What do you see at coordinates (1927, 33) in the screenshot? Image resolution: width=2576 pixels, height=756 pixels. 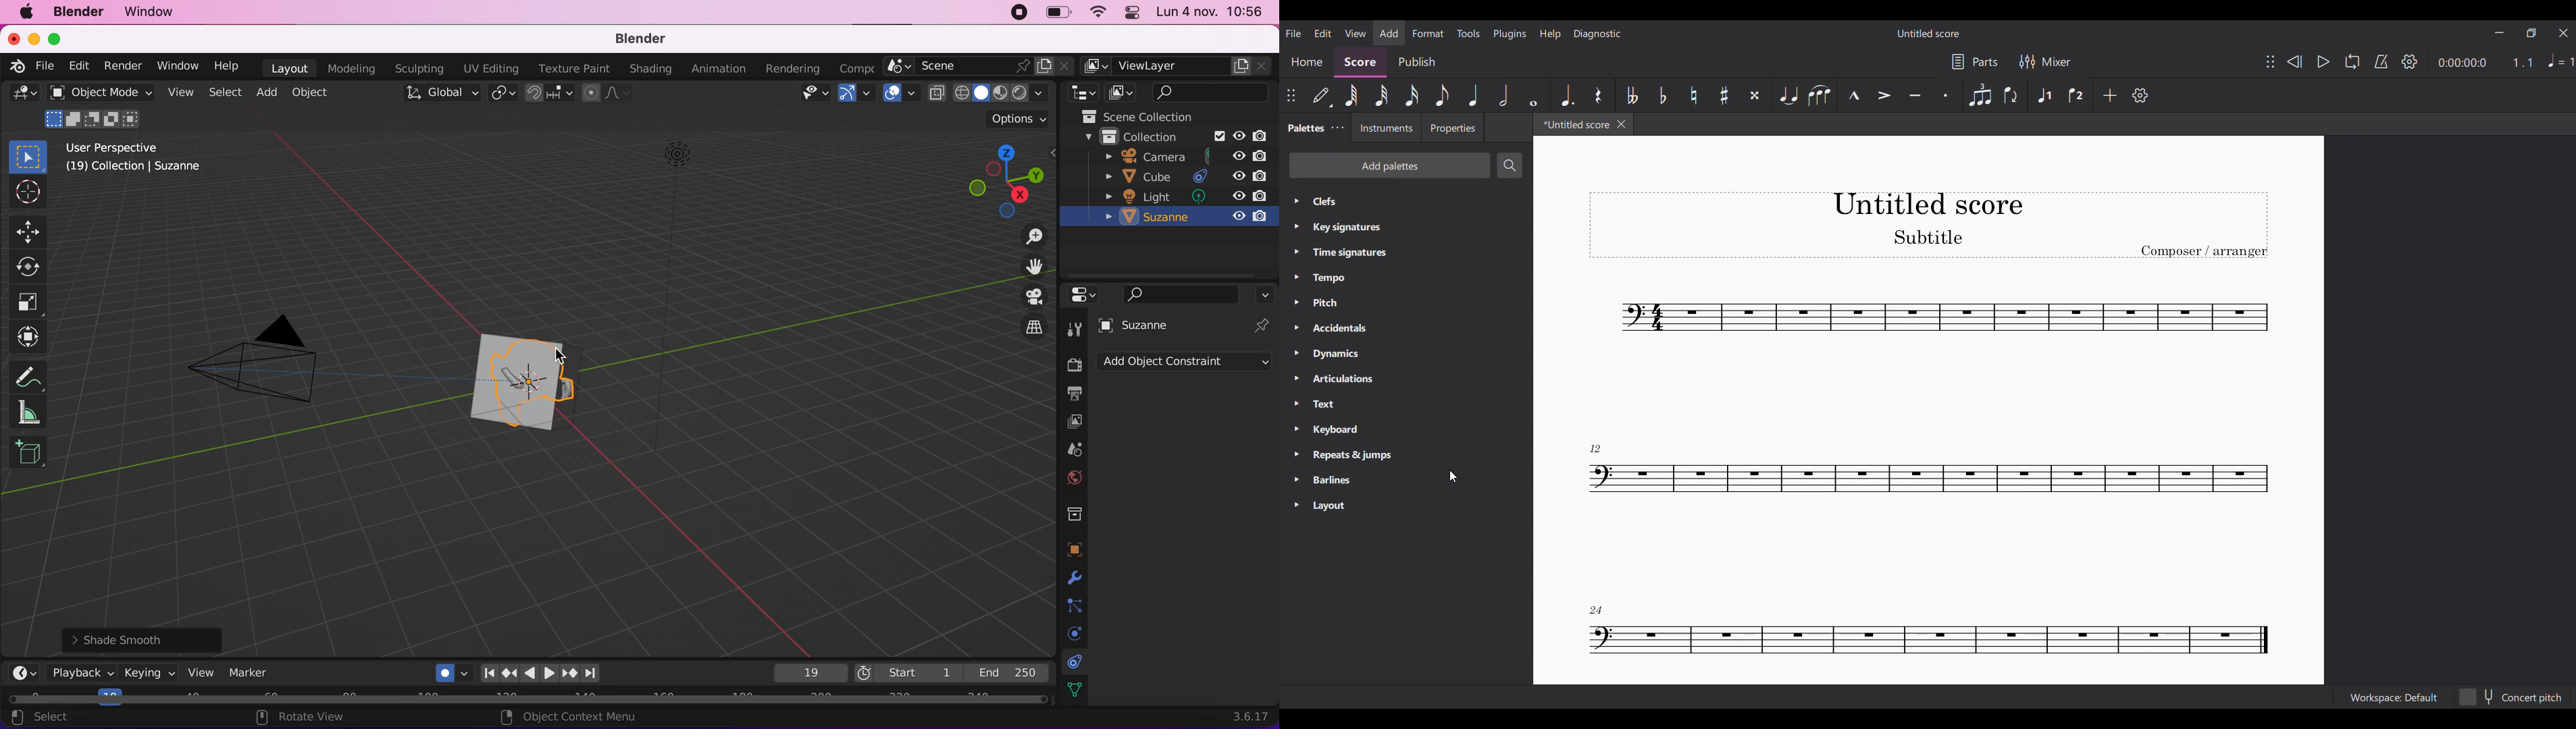 I see `Untitled score` at bounding box center [1927, 33].